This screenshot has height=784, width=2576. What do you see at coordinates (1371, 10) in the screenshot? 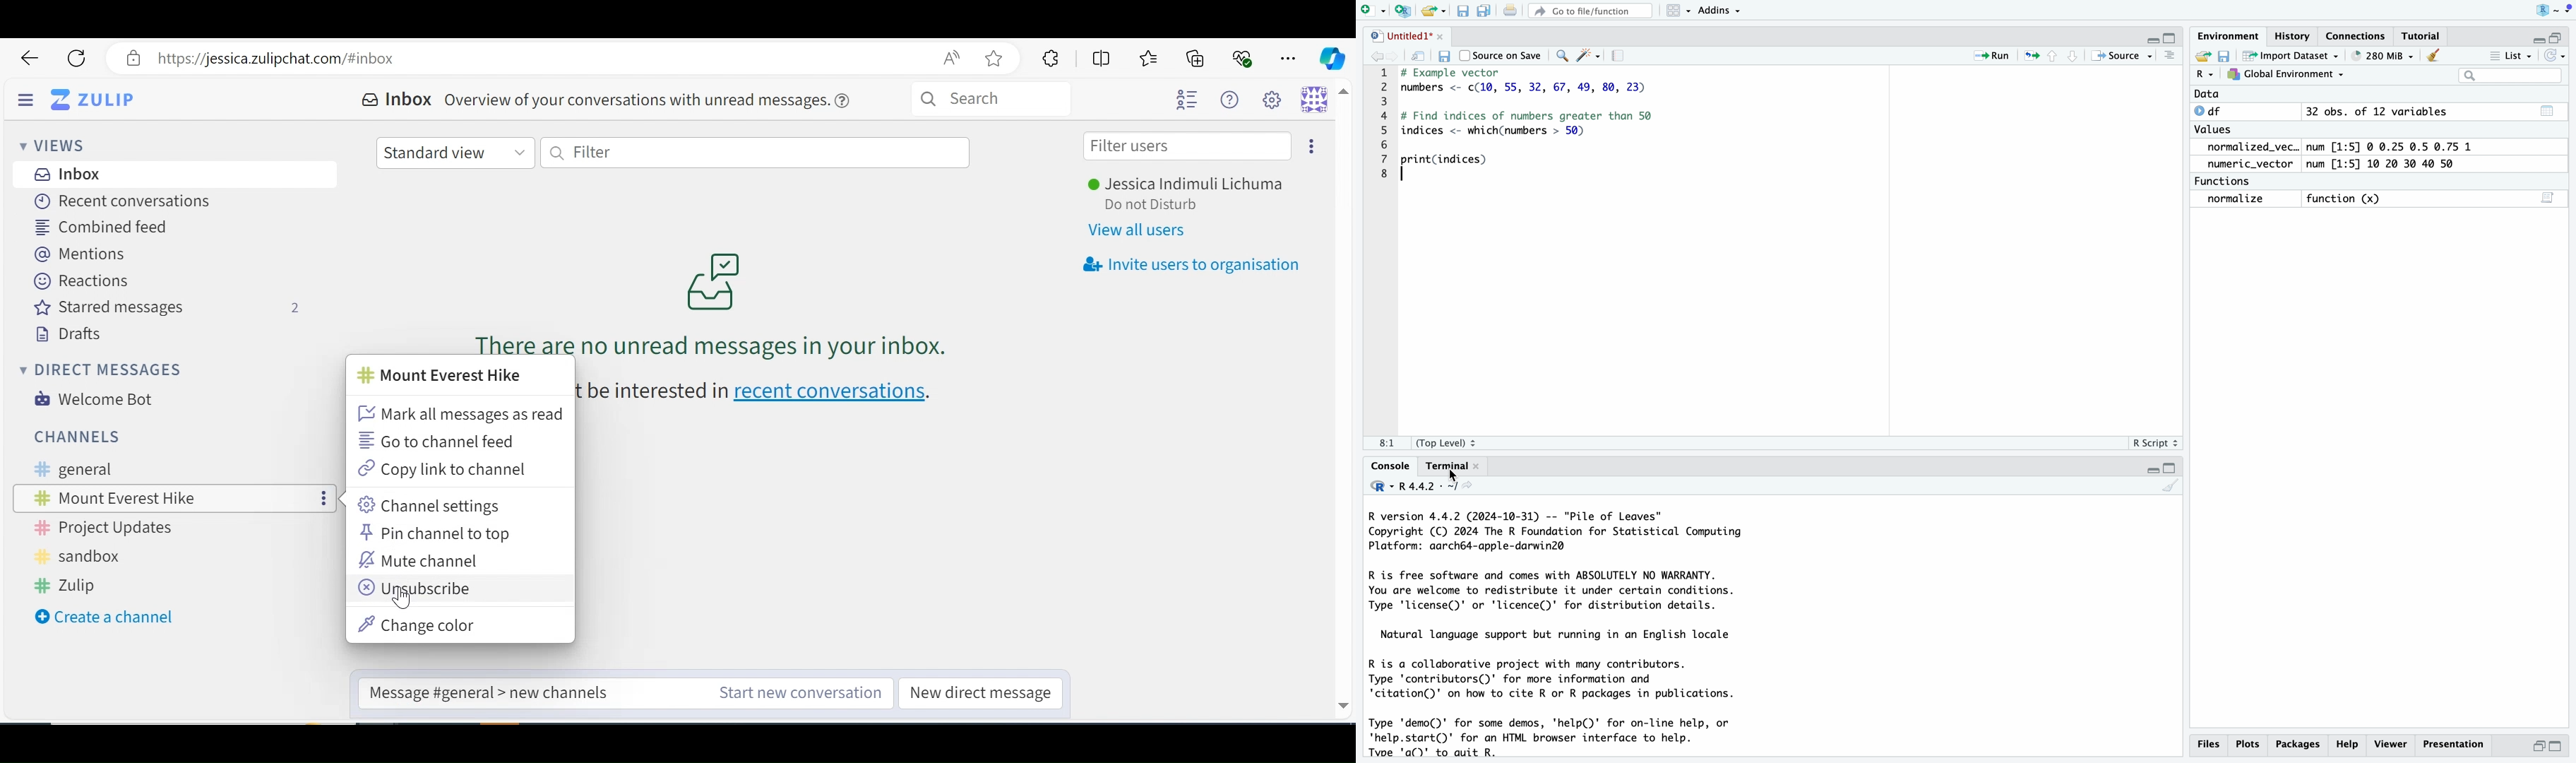
I see `new file` at bounding box center [1371, 10].